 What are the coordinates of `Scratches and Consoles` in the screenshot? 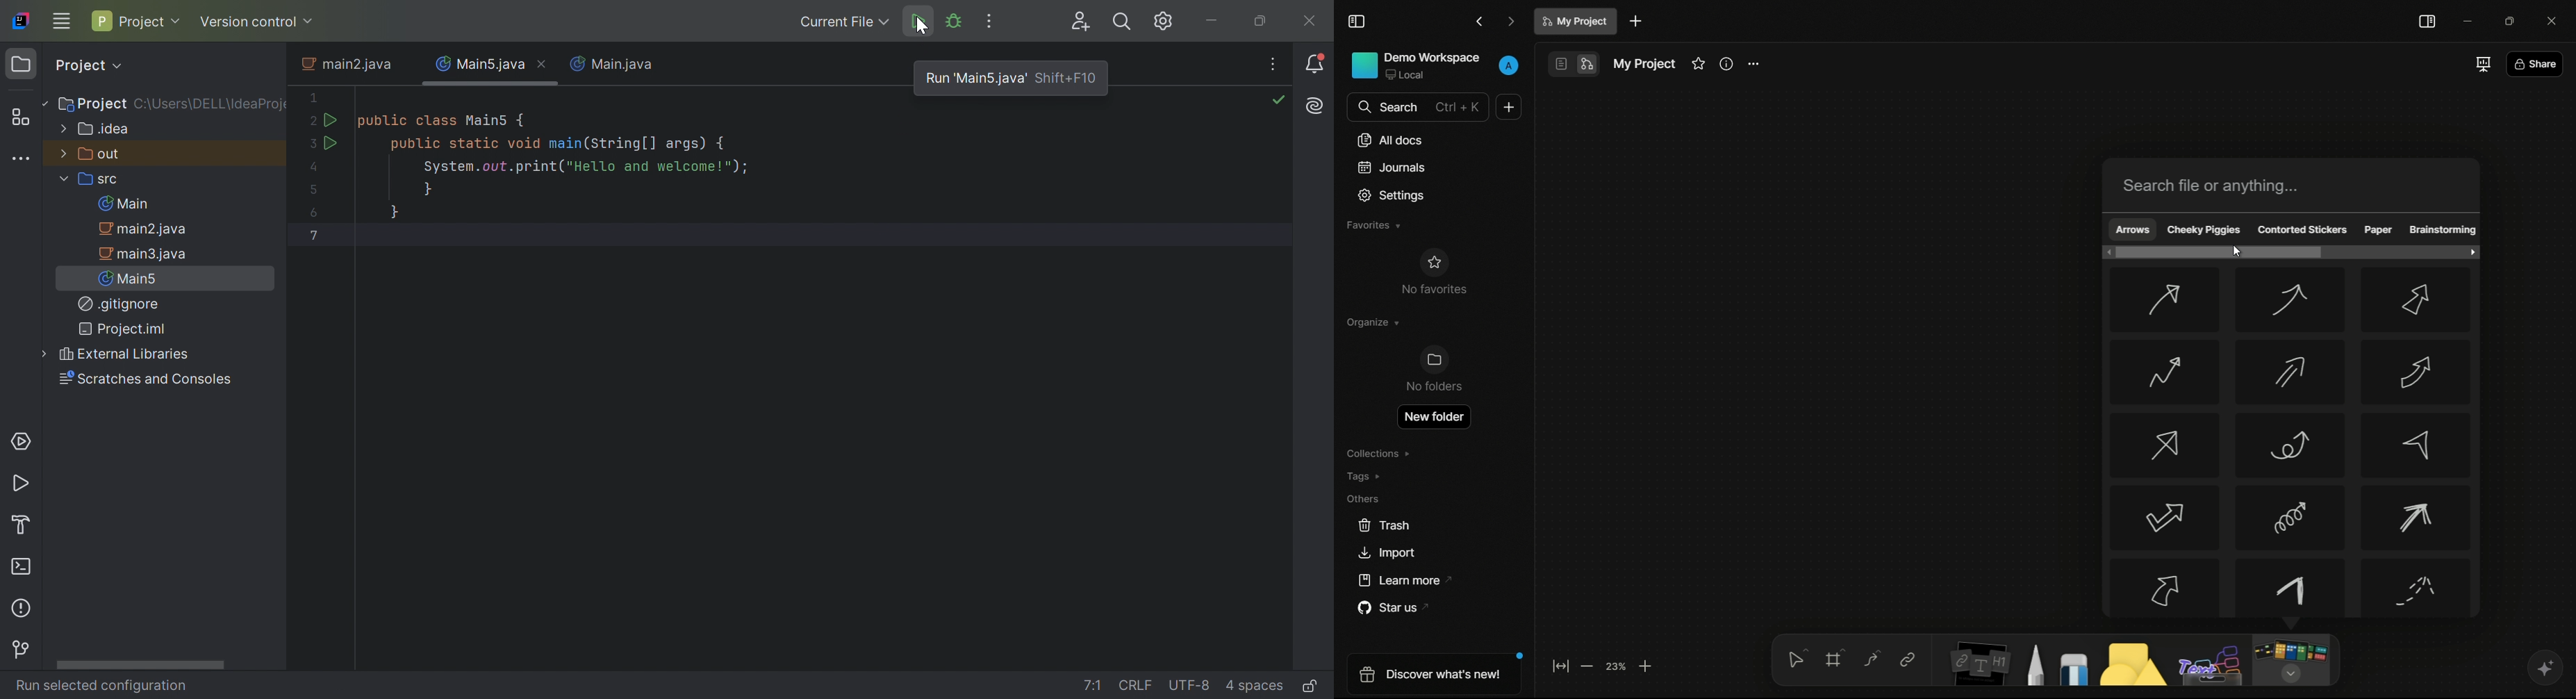 It's located at (148, 380).